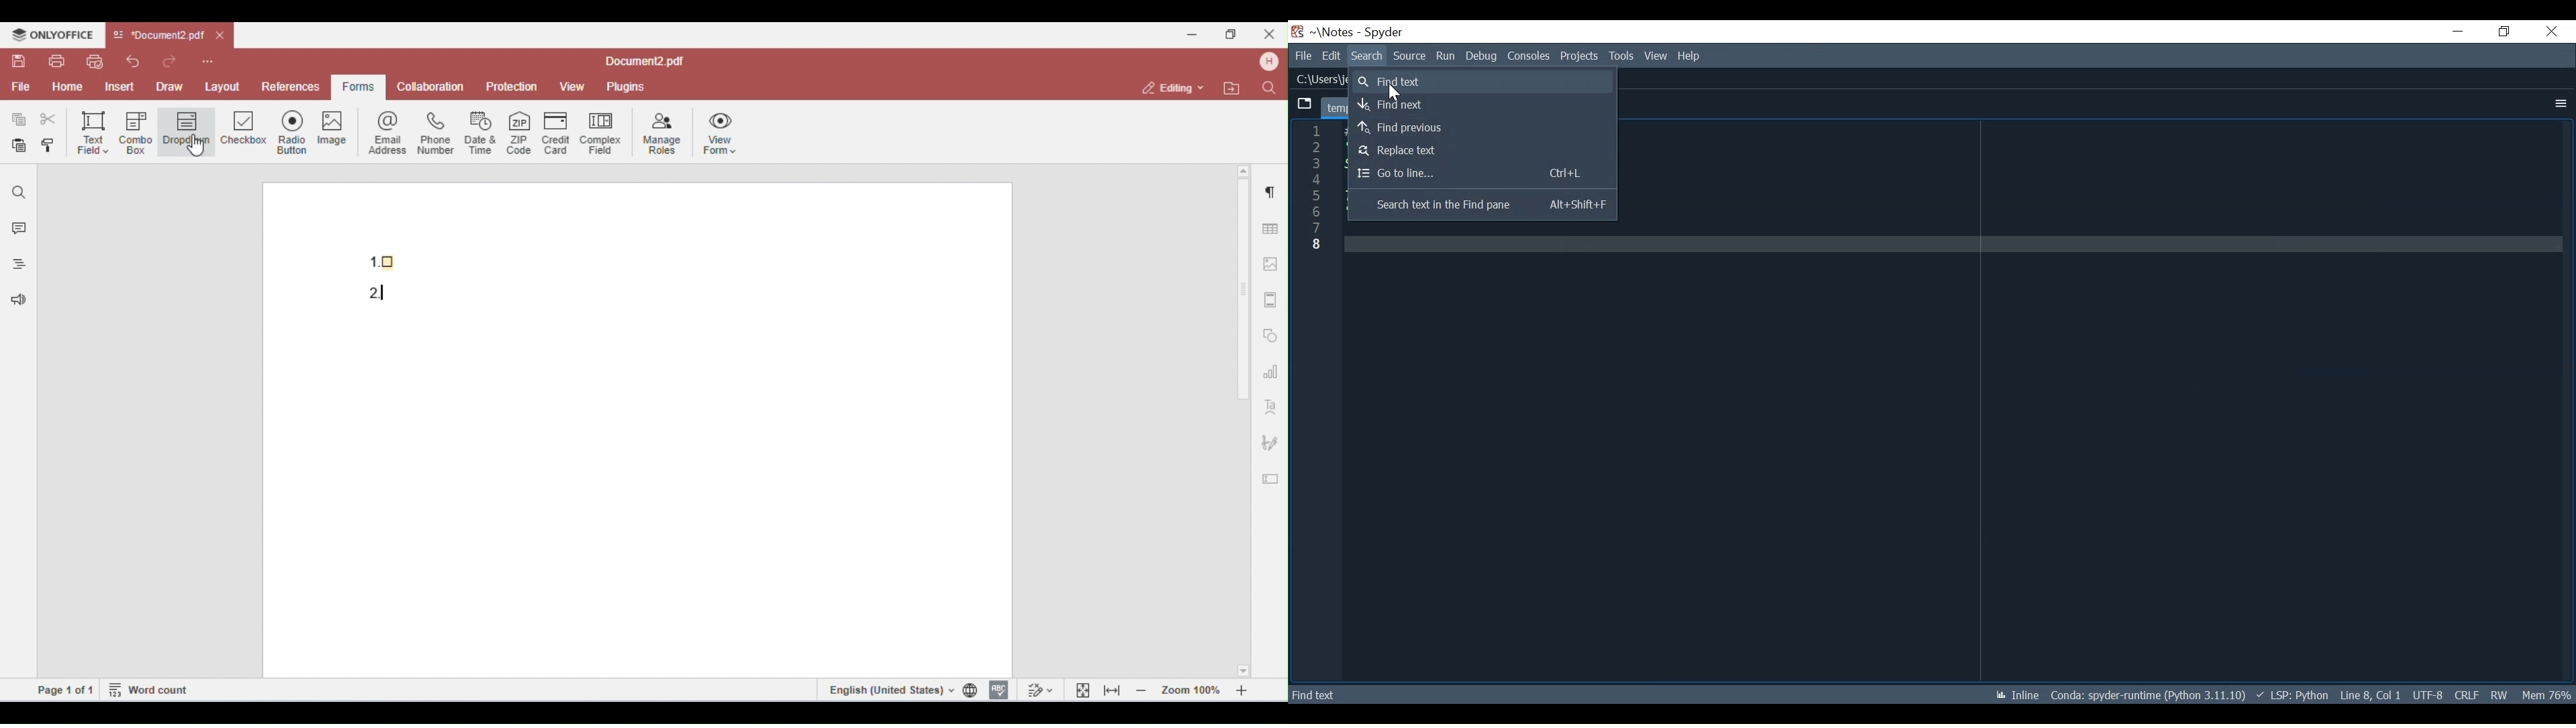 This screenshot has height=728, width=2576. Describe the element at coordinates (2427, 693) in the screenshot. I see `File Encoding` at that location.